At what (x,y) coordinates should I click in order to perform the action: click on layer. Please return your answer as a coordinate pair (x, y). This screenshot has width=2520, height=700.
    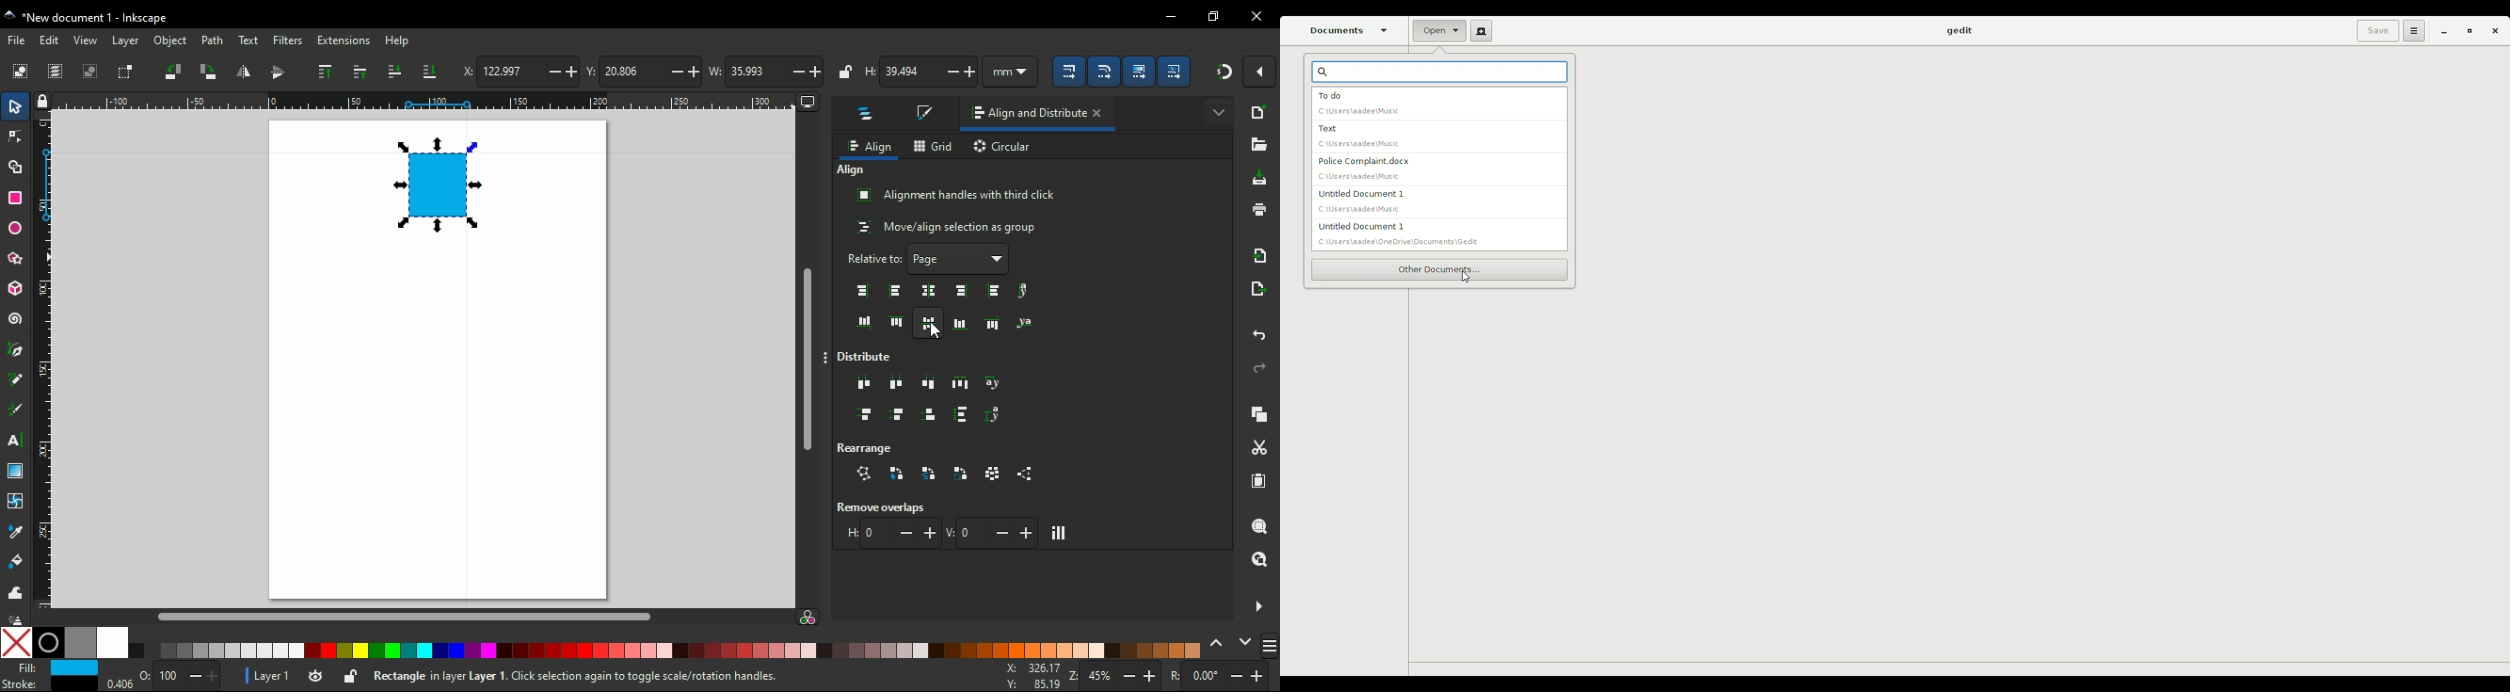
    Looking at the image, I should click on (265, 675).